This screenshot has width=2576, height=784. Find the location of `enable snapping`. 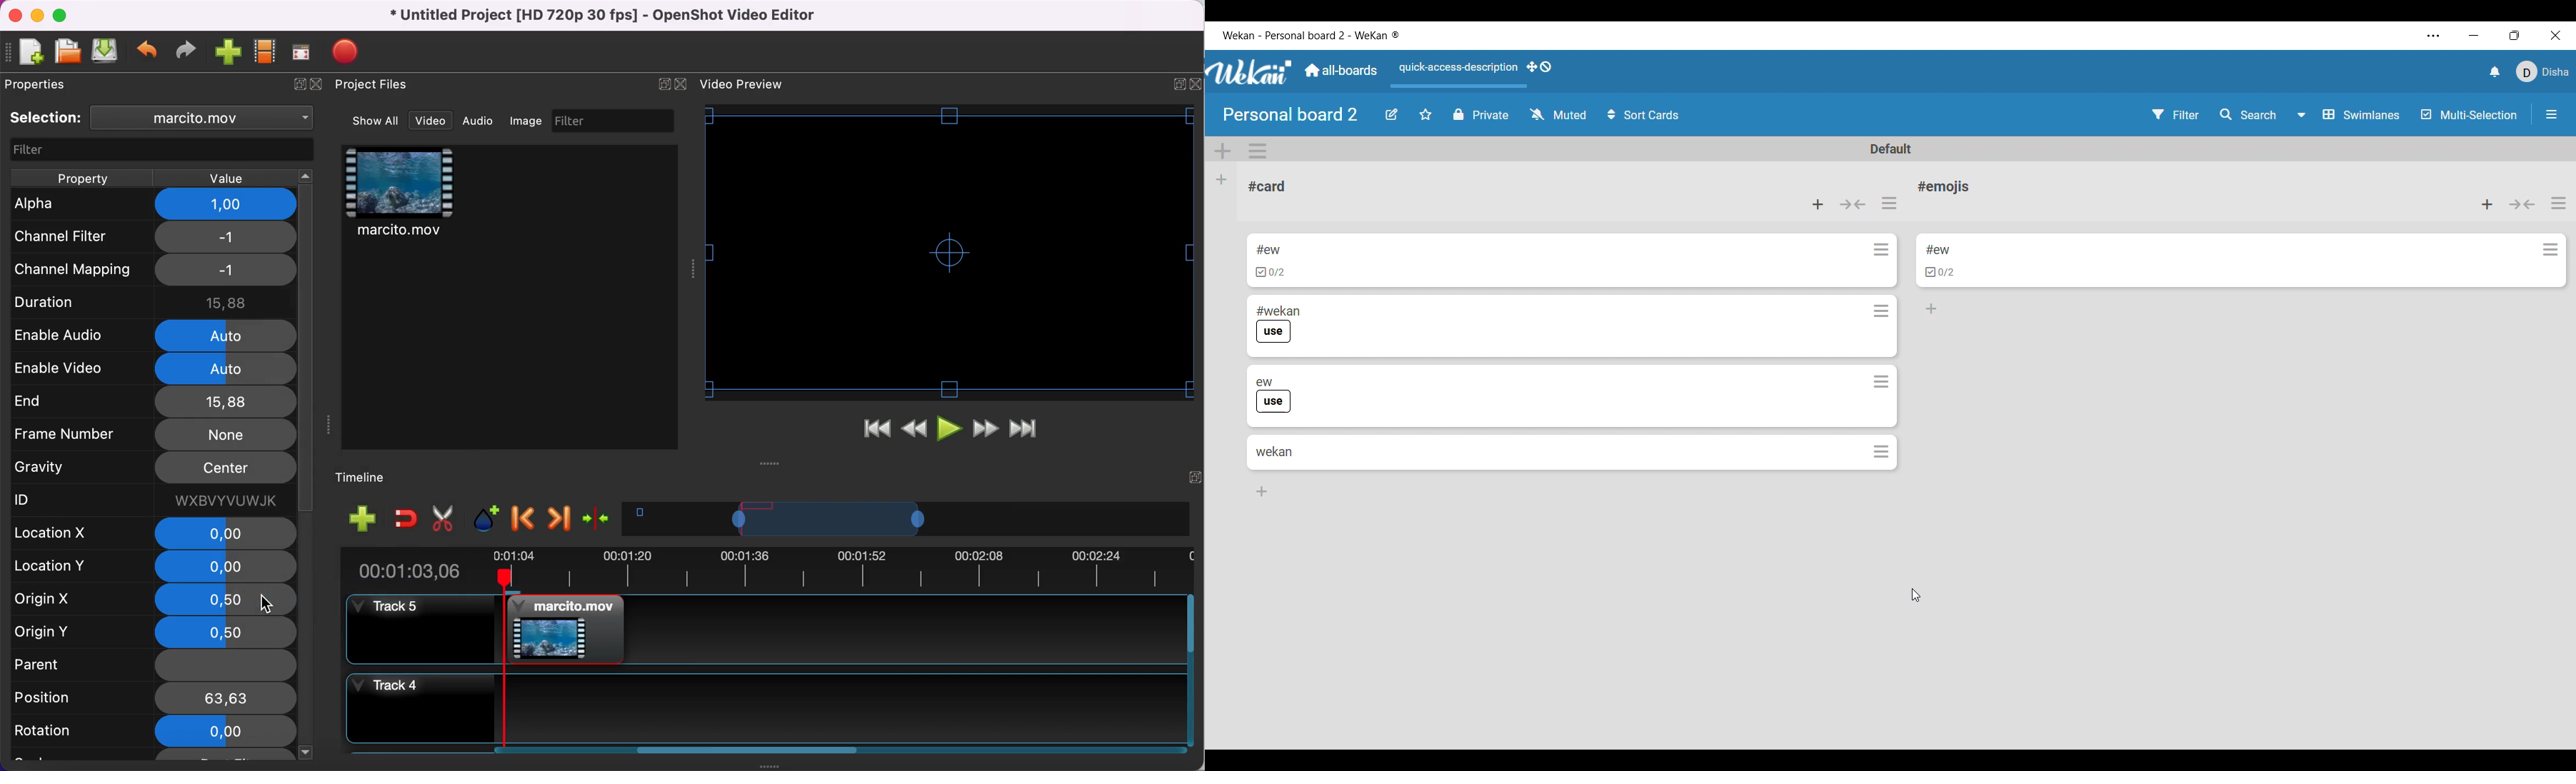

enable snapping is located at coordinates (407, 517).